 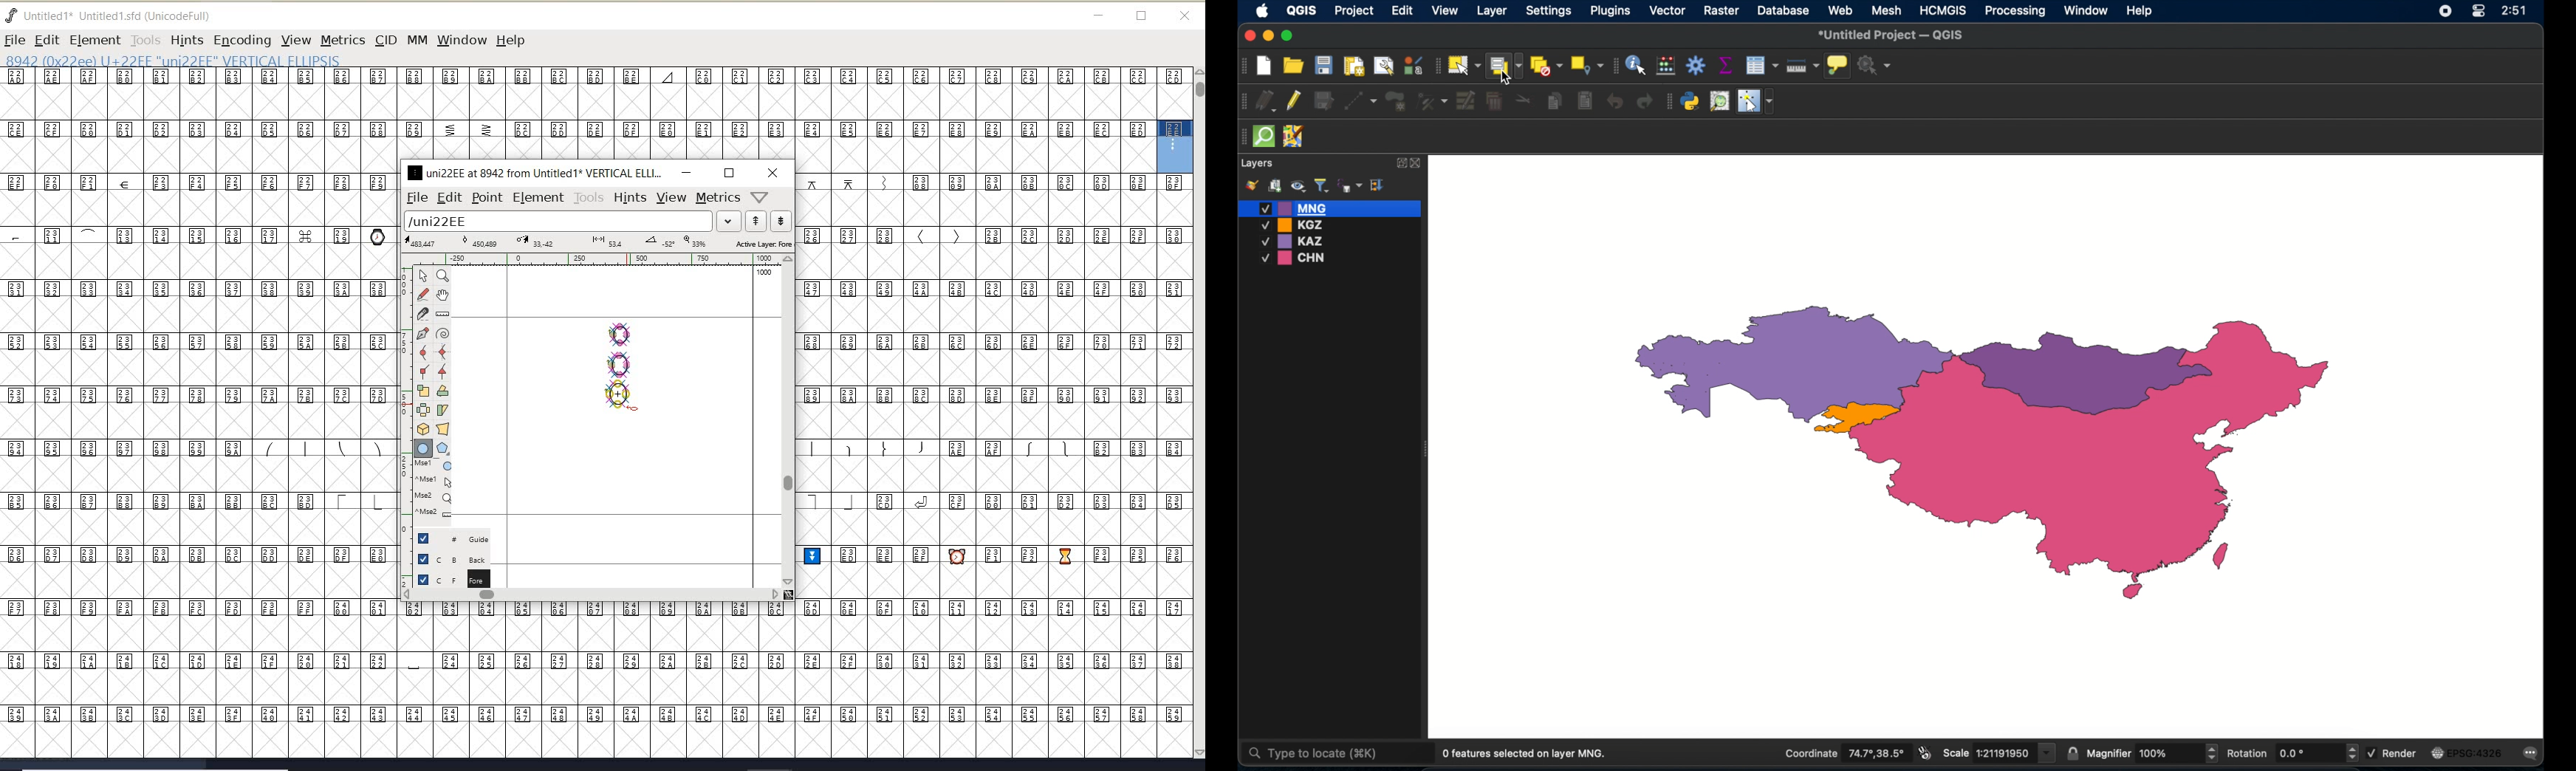 I want to click on mm, so click(x=416, y=38).